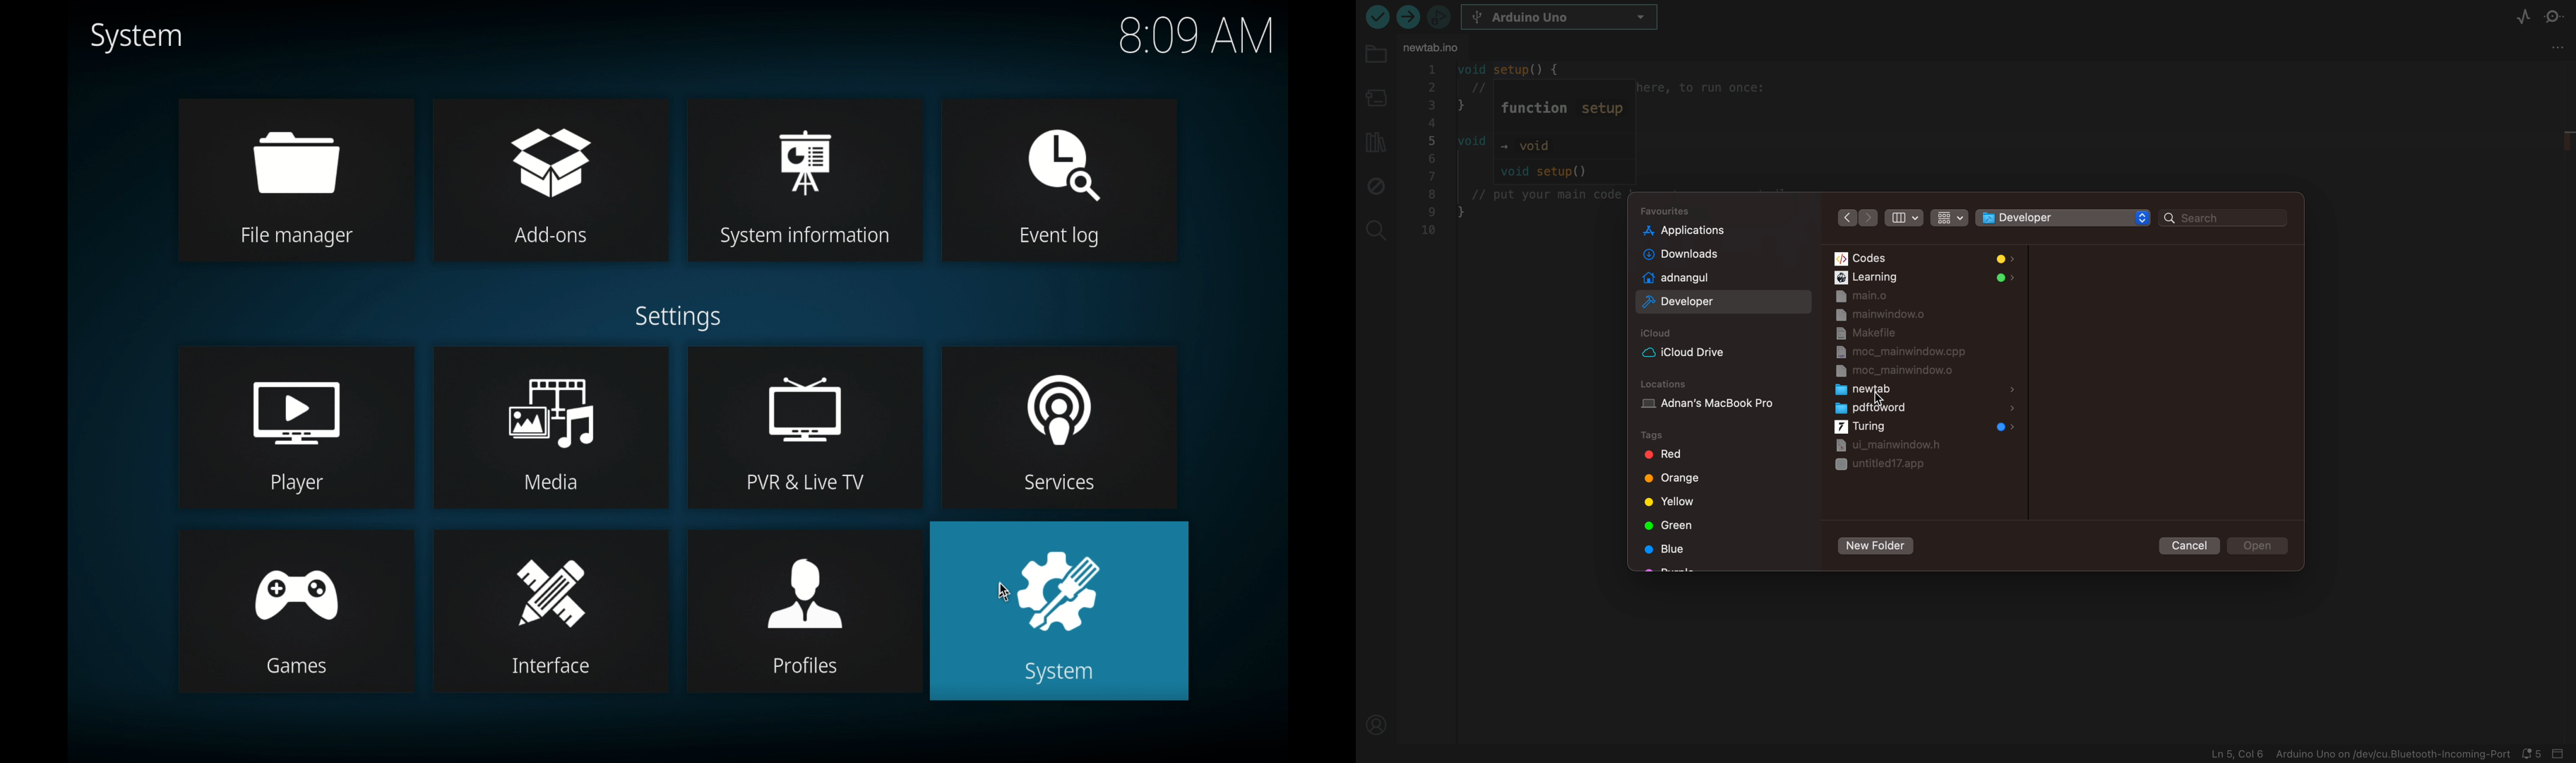  I want to click on debug, so click(1374, 185).